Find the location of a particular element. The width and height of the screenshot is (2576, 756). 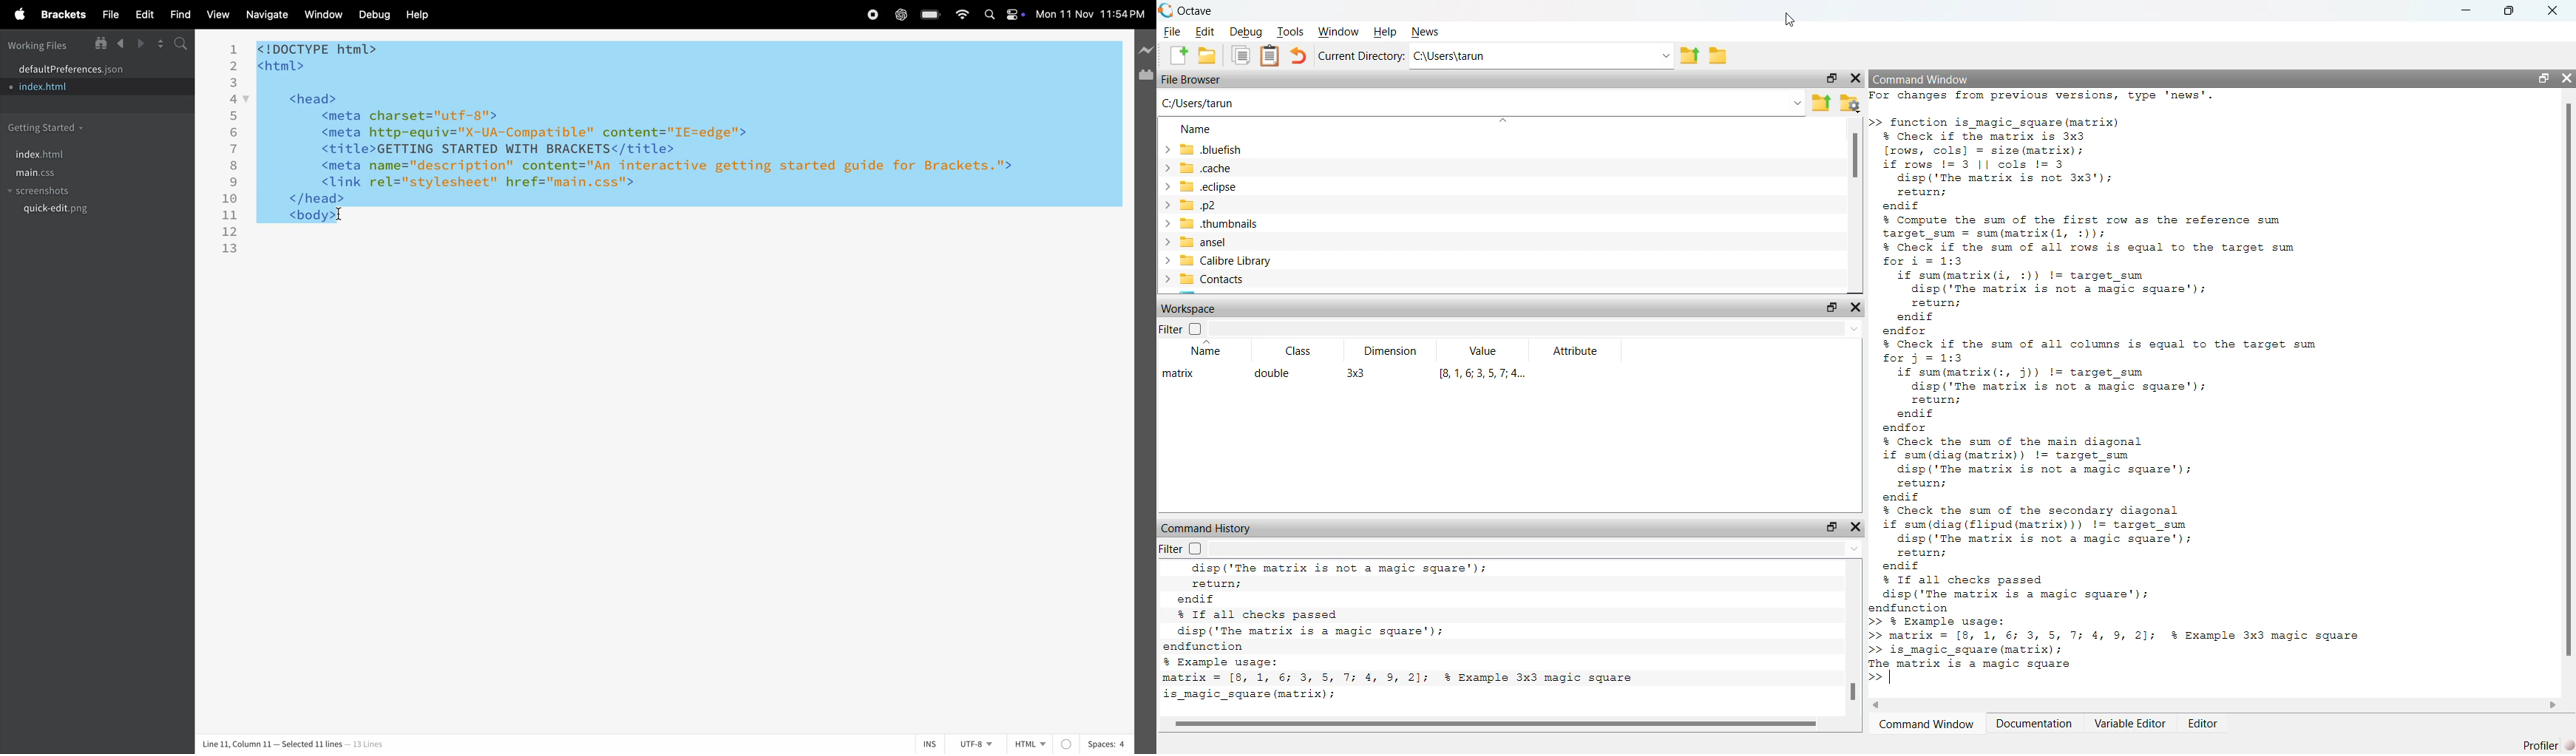

record is located at coordinates (873, 14).